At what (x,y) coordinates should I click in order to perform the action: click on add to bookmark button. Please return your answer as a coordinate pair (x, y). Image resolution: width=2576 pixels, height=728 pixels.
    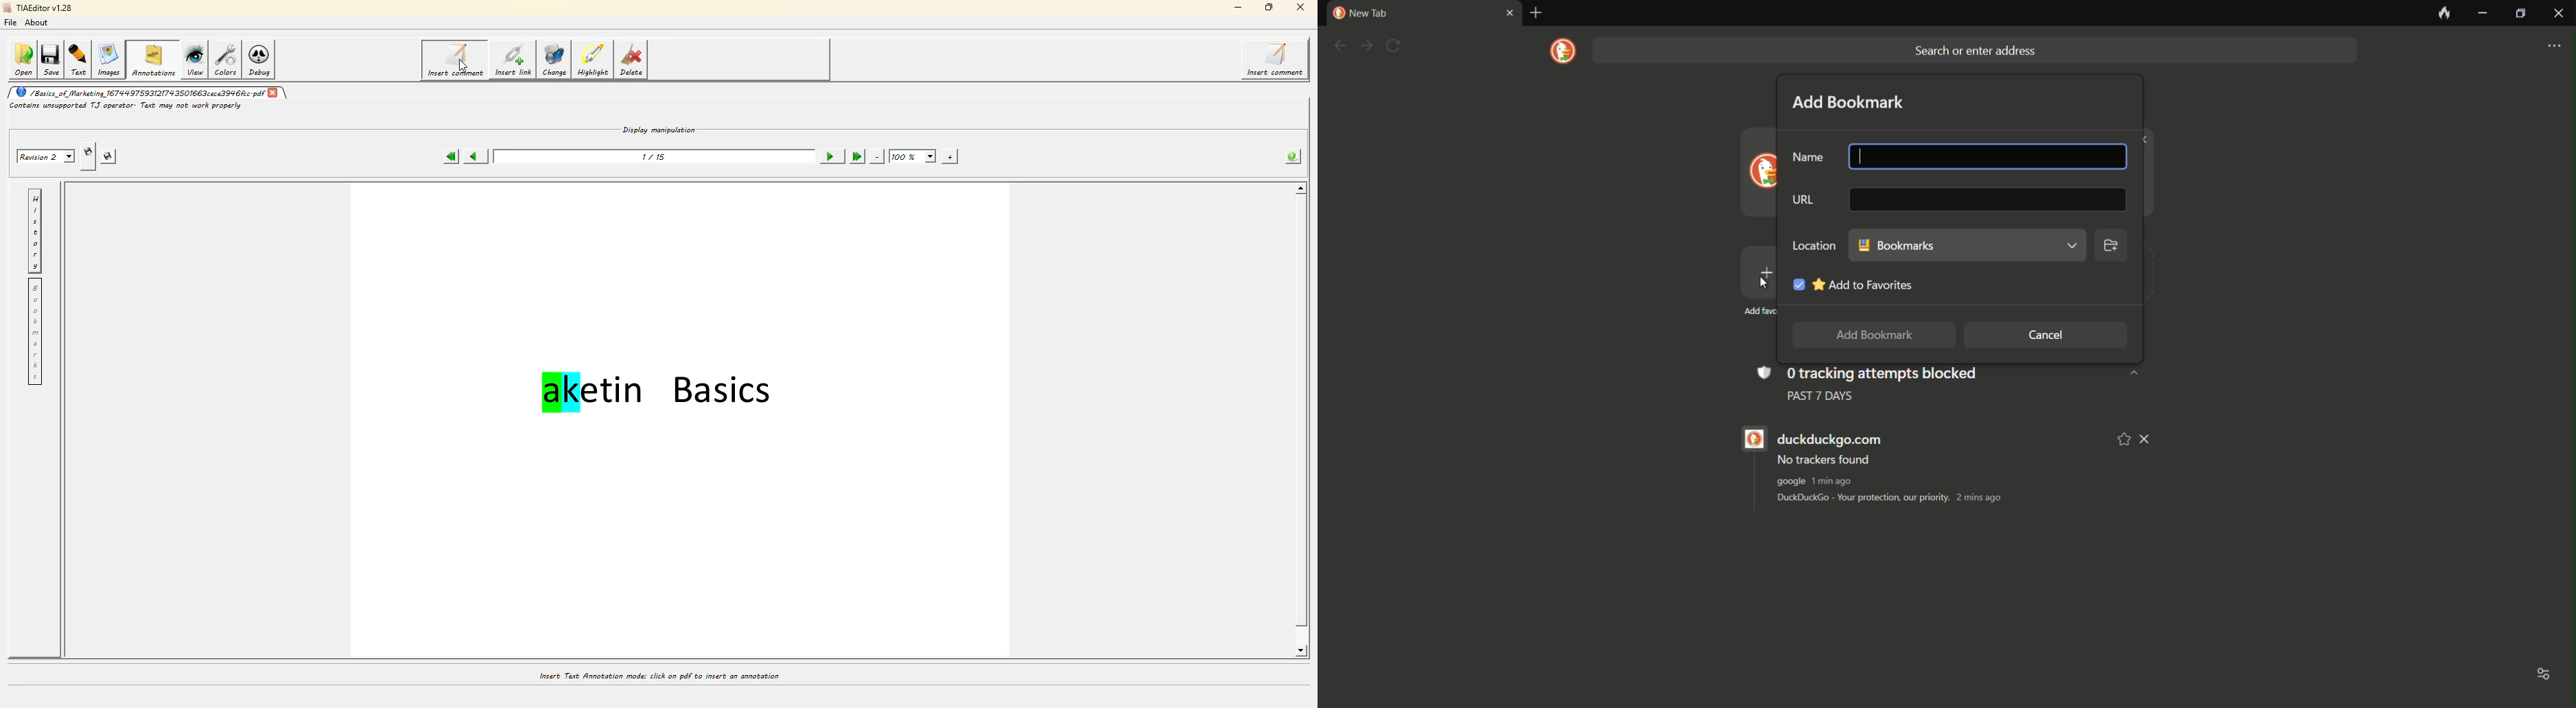
    Looking at the image, I should click on (1870, 336).